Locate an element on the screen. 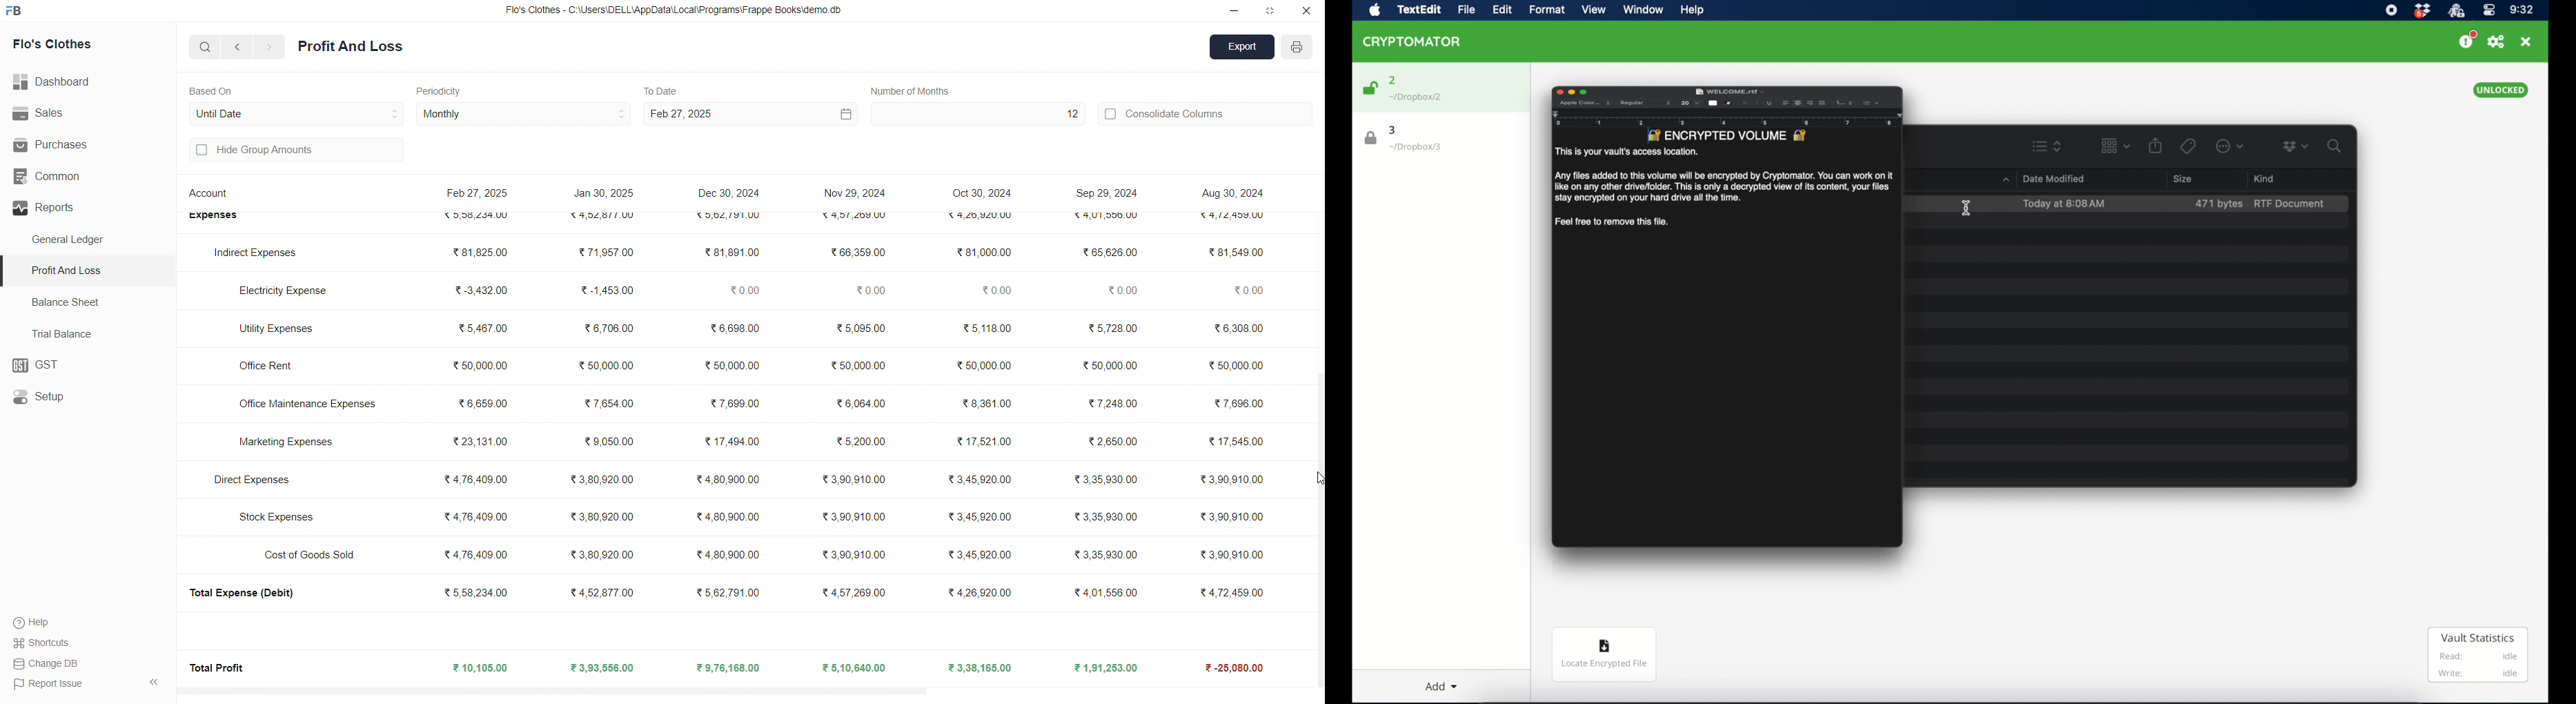 This screenshot has width=2576, height=728. ₹ 4,01,556.00 is located at coordinates (1097, 592).